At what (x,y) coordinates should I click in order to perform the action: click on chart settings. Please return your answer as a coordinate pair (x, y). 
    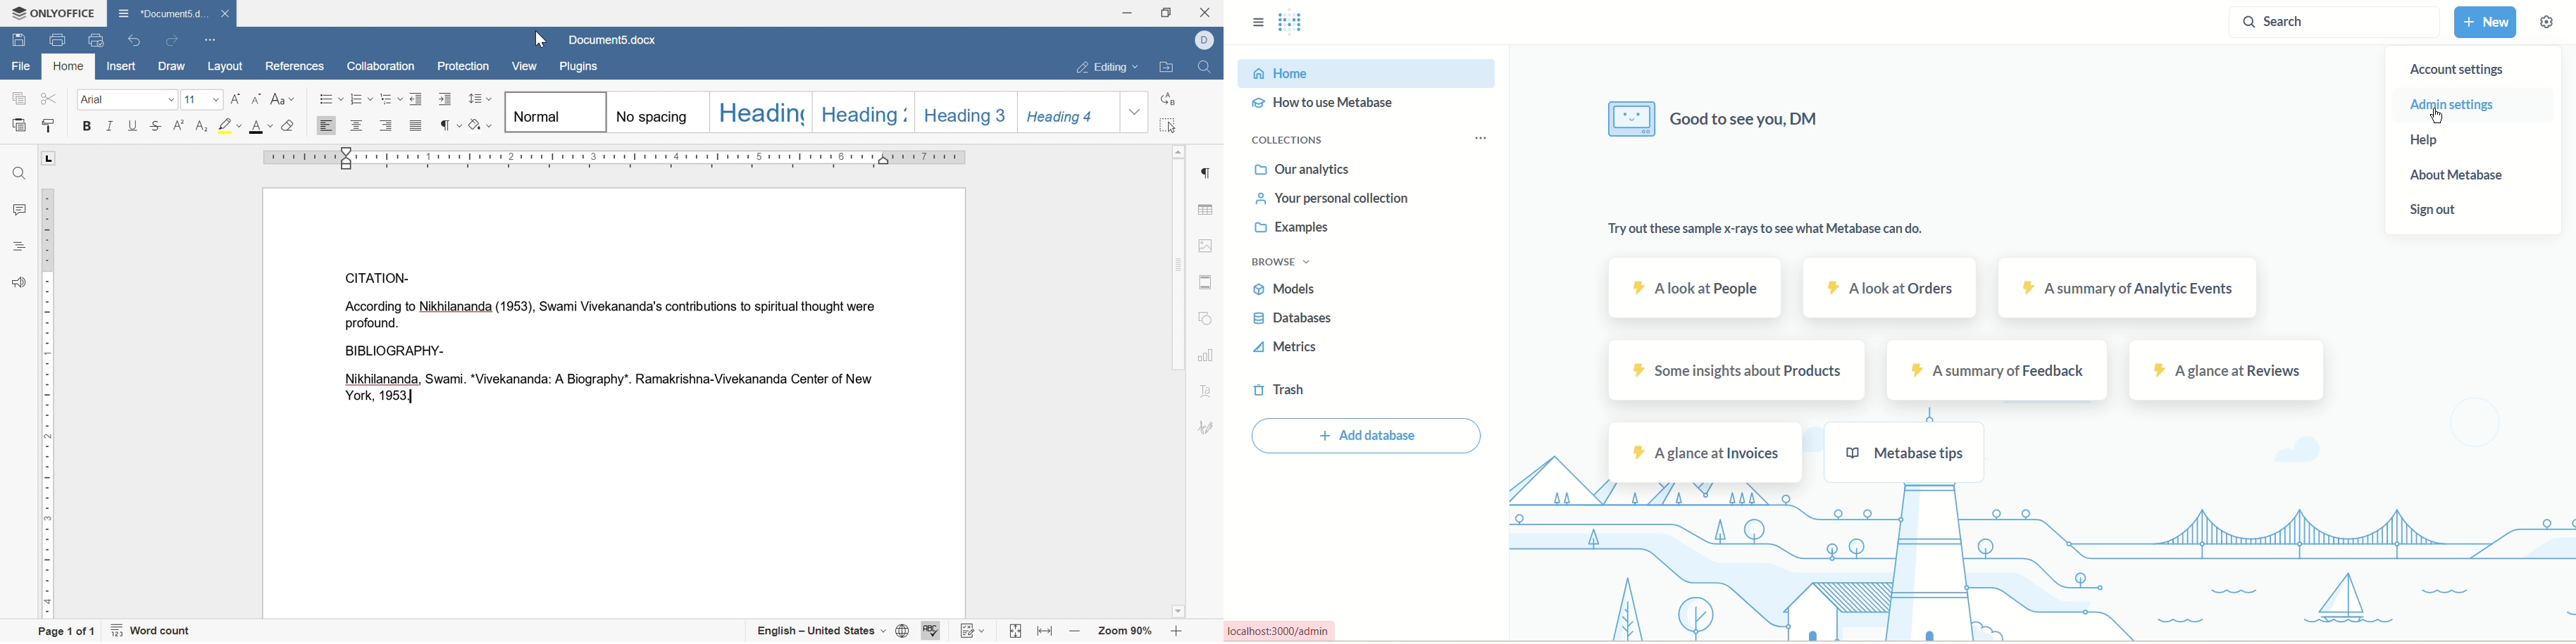
    Looking at the image, I should click on (1205, 356).